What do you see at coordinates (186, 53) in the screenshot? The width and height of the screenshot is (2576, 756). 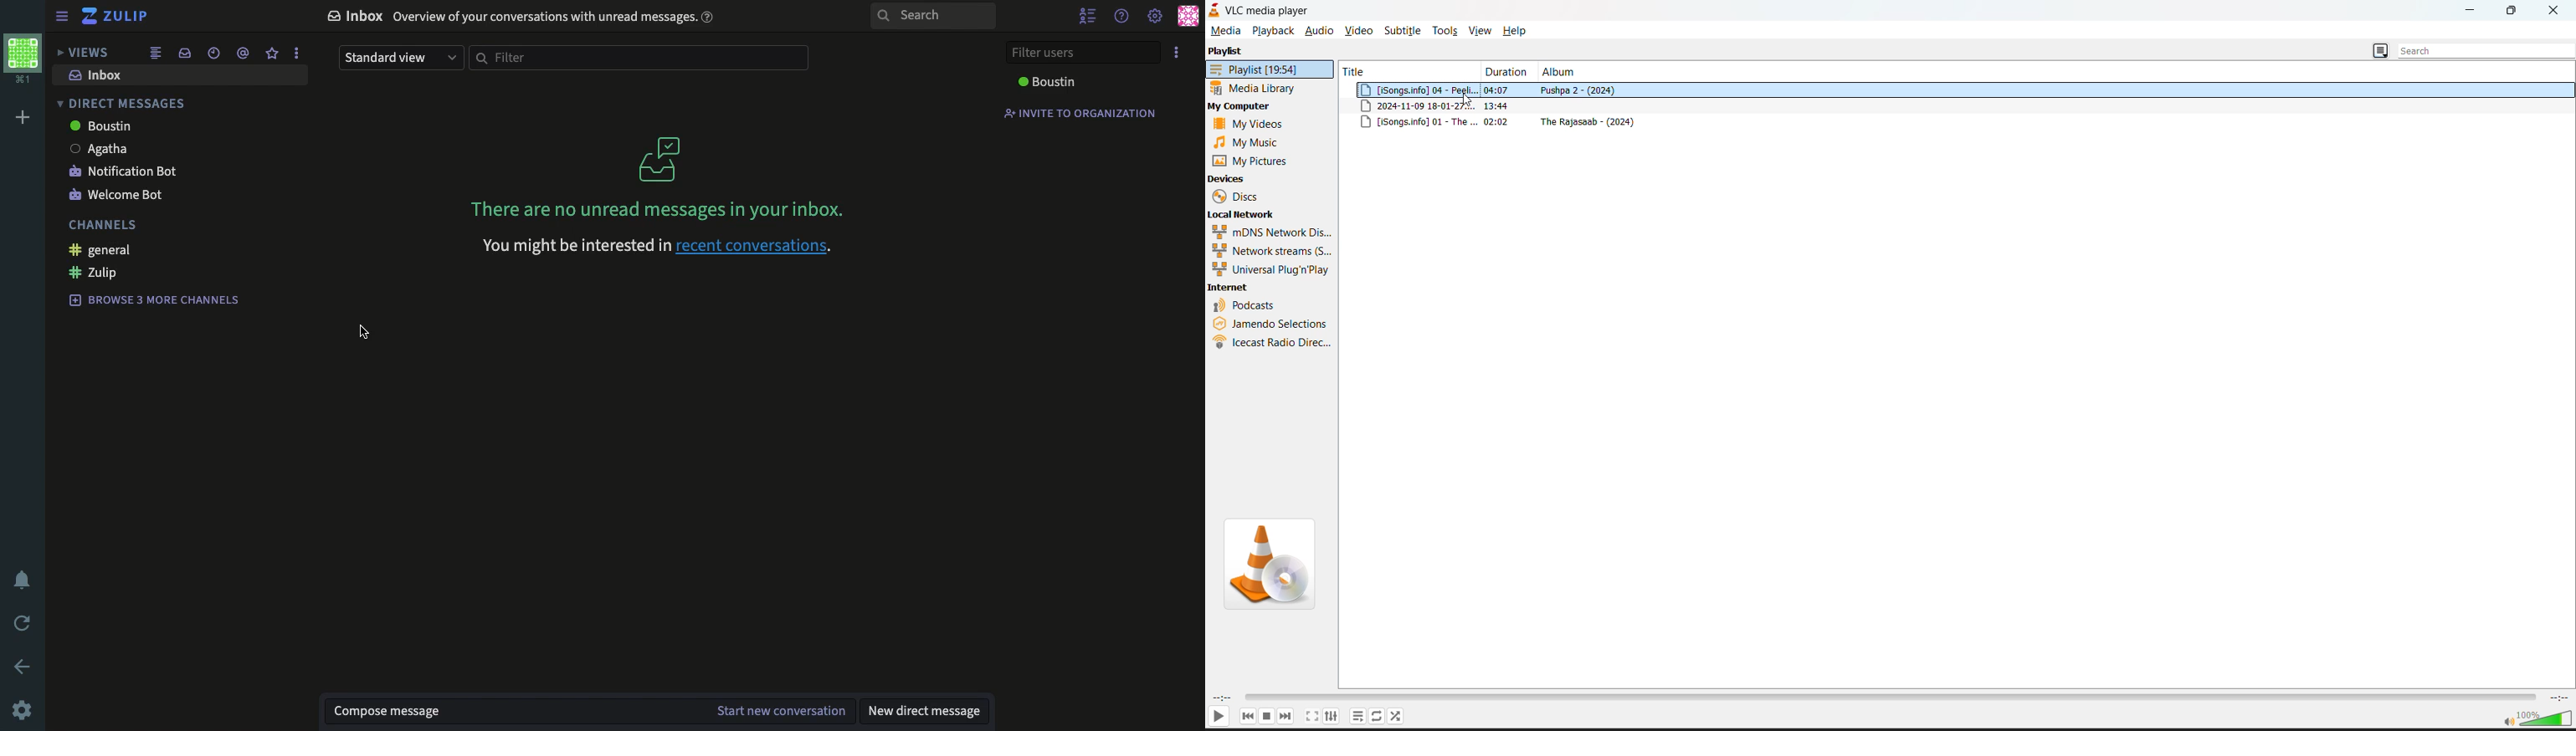 I see `inbox` at bounding box center [186, 53].